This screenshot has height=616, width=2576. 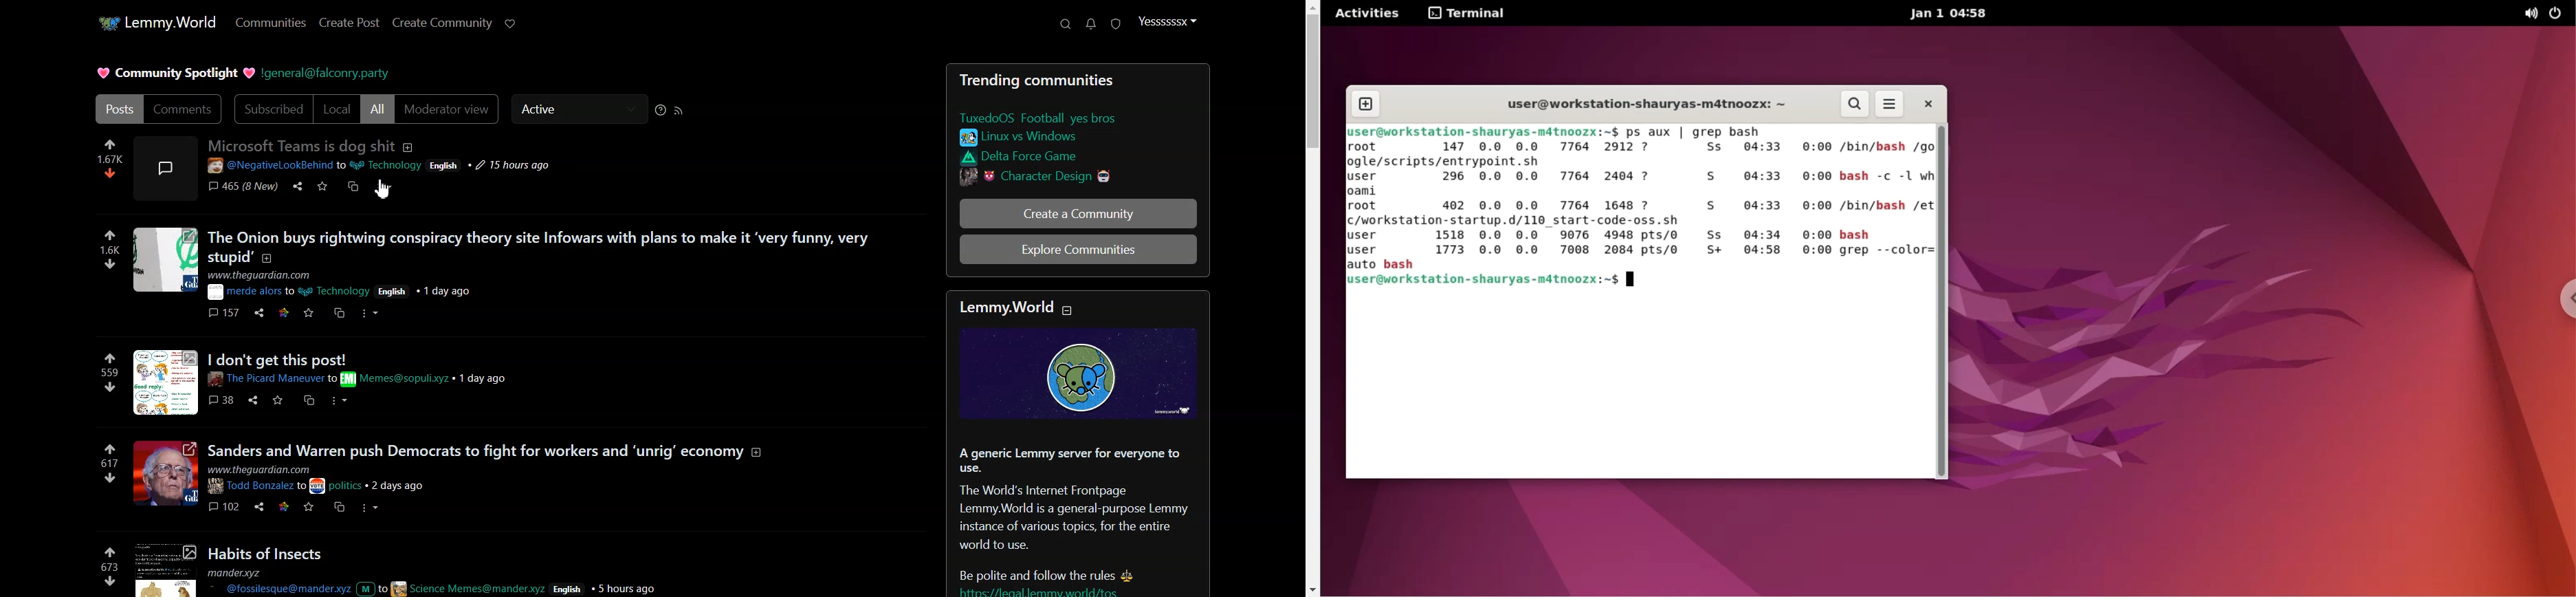 What do you see at coordinates (578, 109) in the screenshot?
I see `Active` at bounding box center [578, 109].